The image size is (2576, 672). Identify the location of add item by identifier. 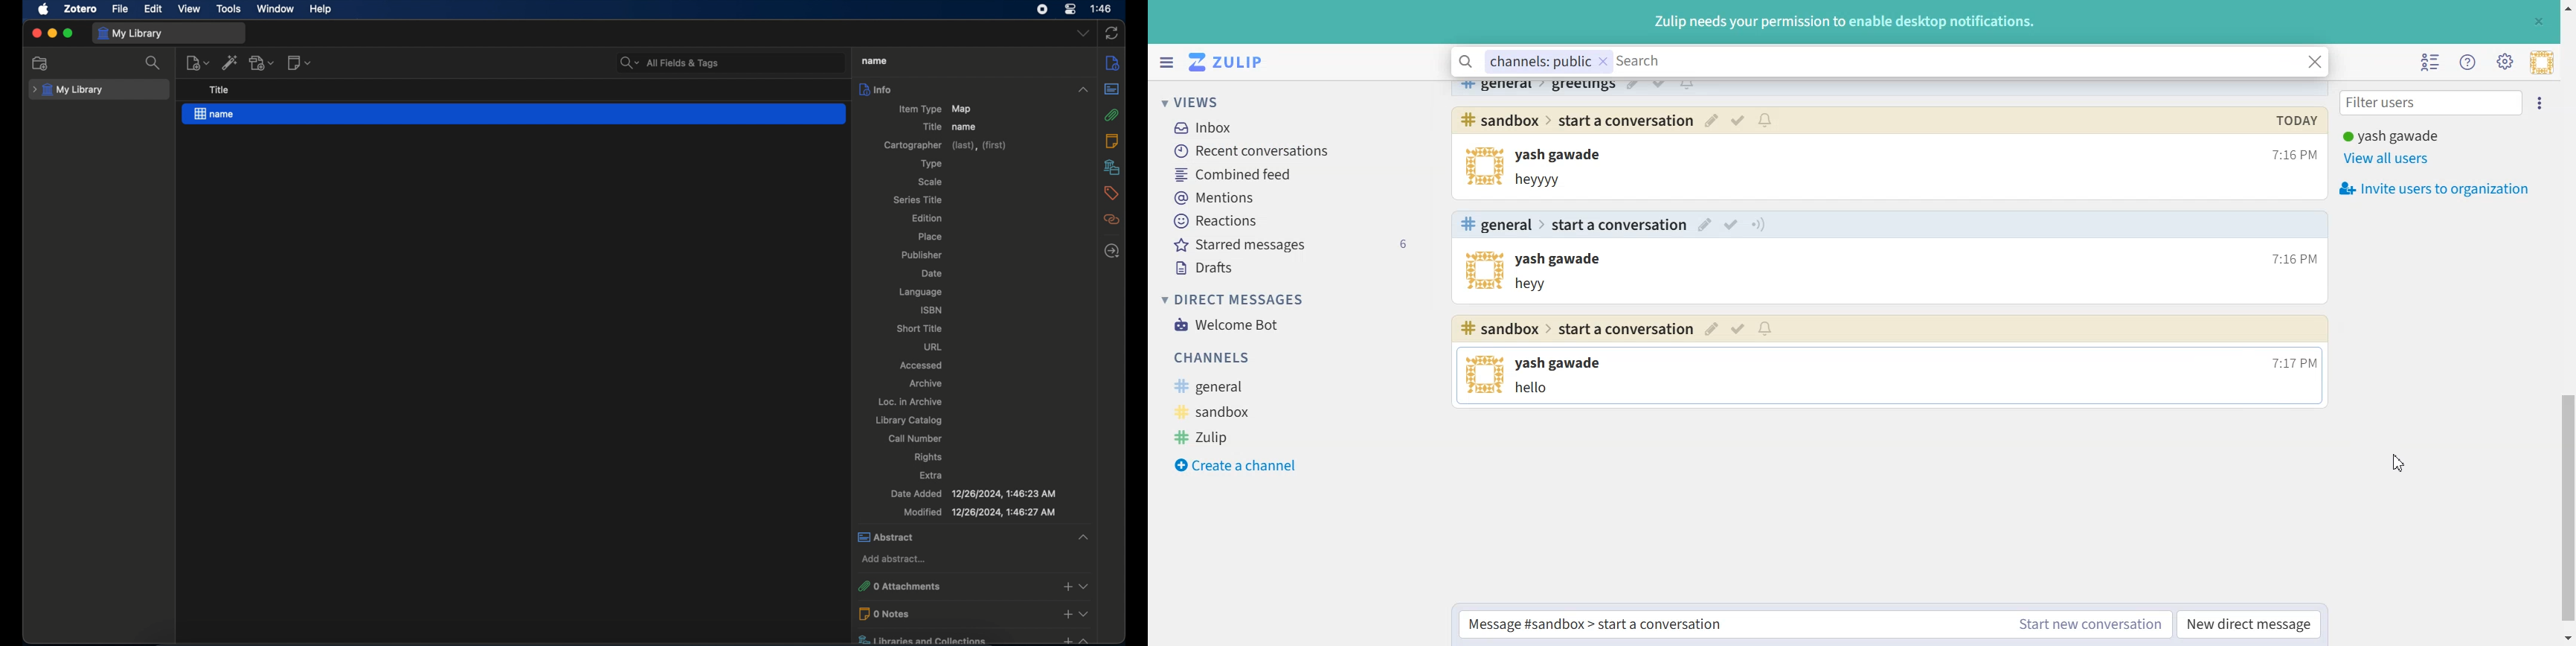
(230, 62).